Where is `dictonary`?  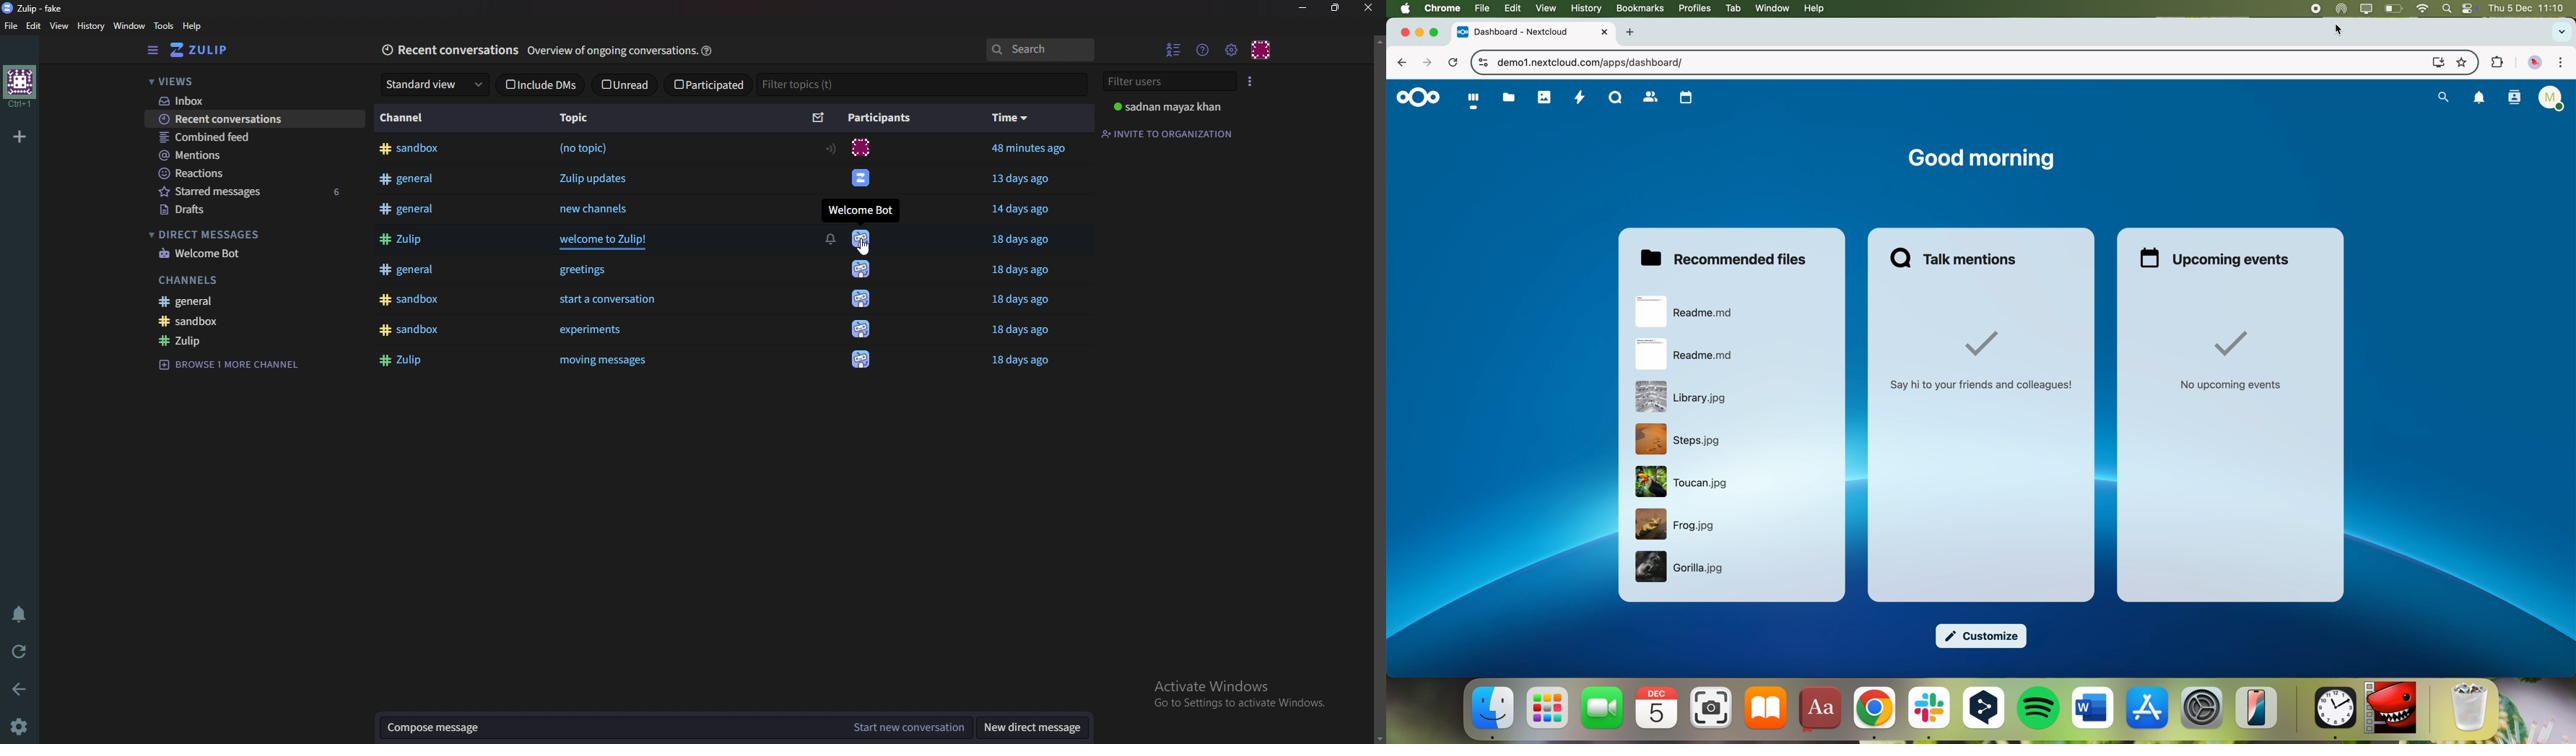 dictonary is located at coordinates (1819, 711).